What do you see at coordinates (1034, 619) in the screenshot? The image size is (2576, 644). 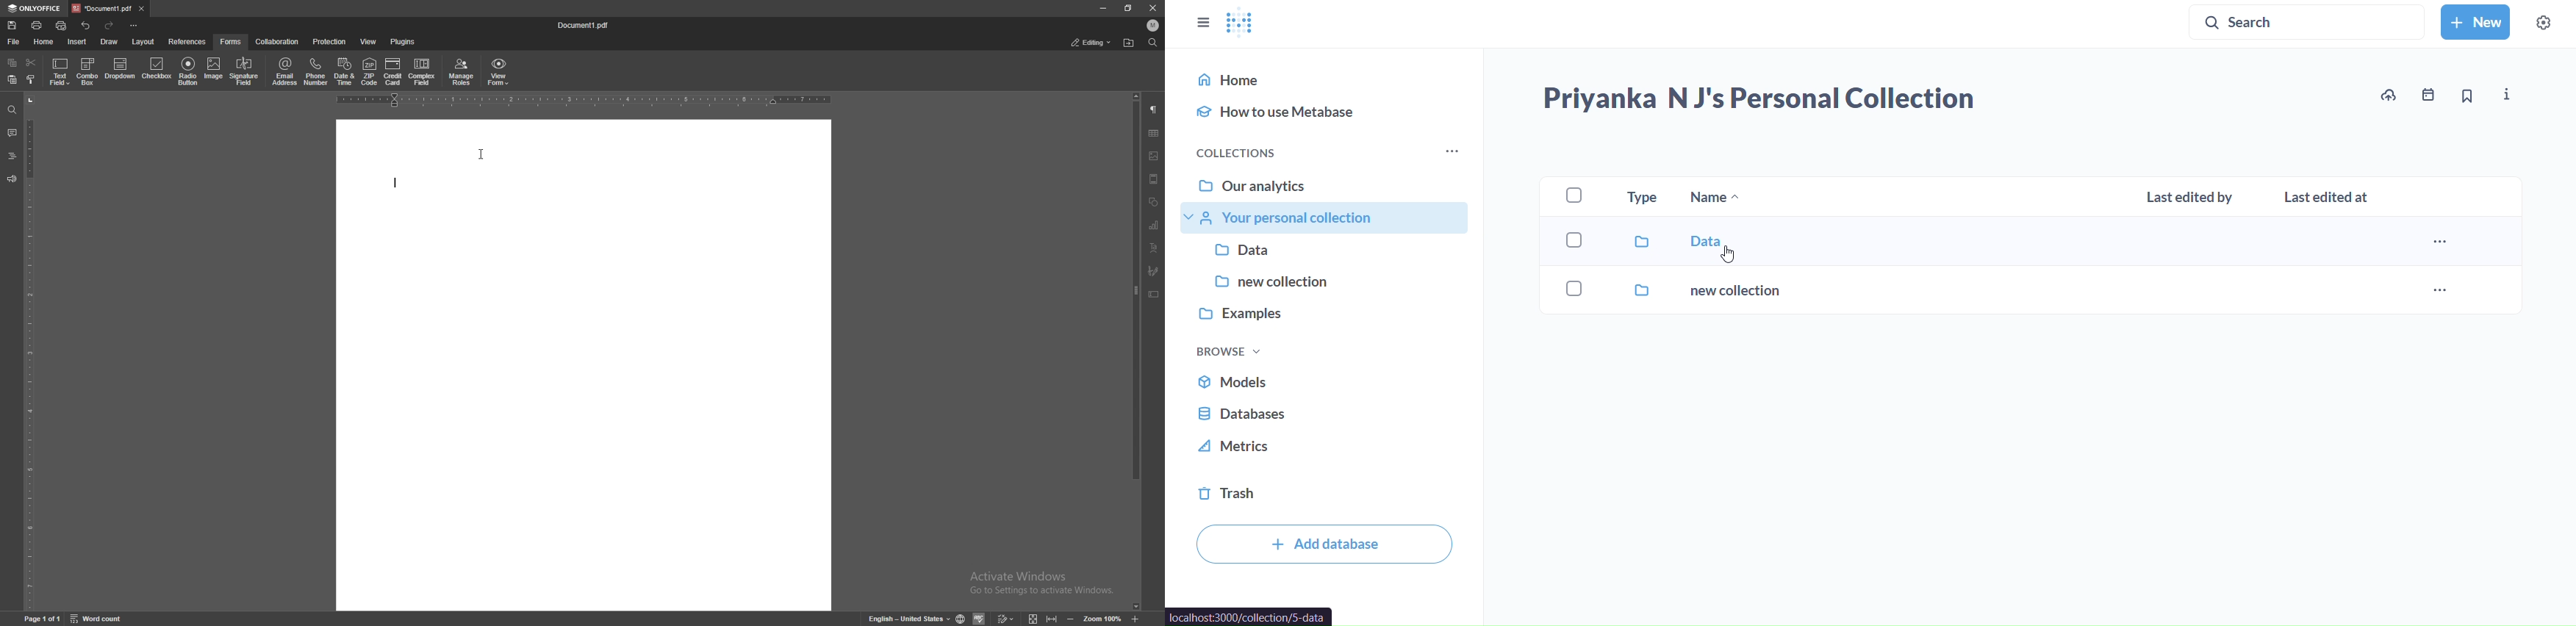 I see `fit to screen` at bounding box center [1034, 619].